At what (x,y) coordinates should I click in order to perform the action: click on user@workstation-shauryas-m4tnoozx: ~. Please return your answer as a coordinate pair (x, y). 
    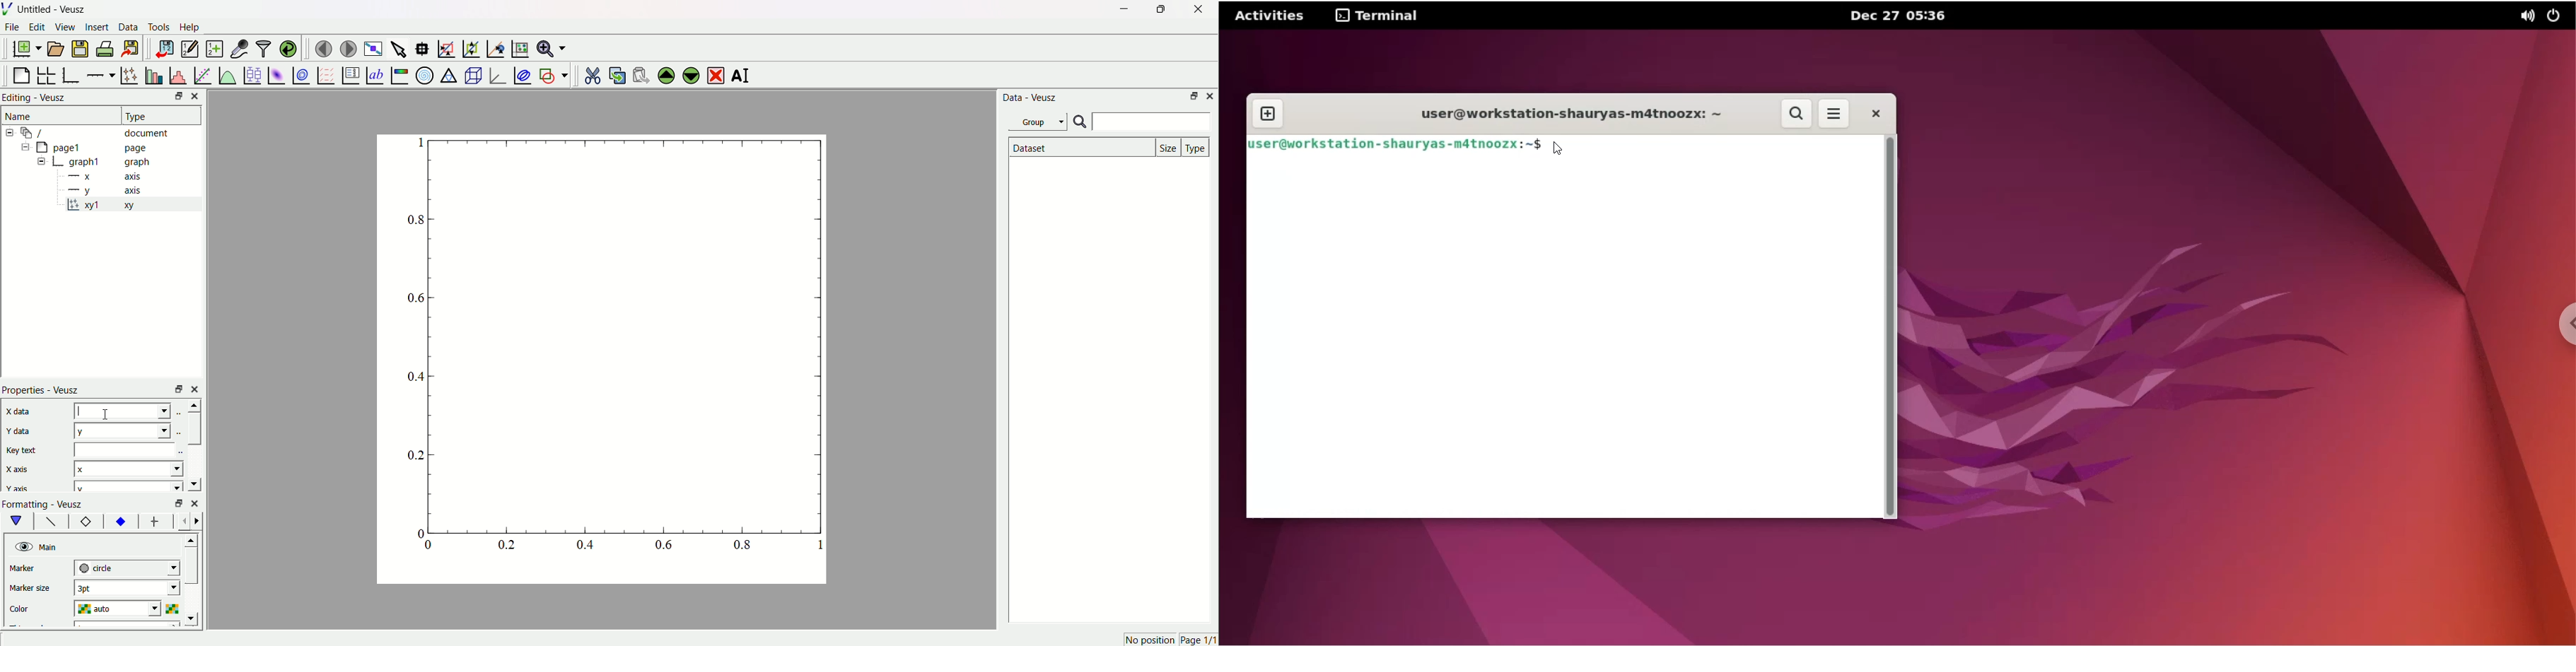
    Looking at the image, I should click on (1561, 112).